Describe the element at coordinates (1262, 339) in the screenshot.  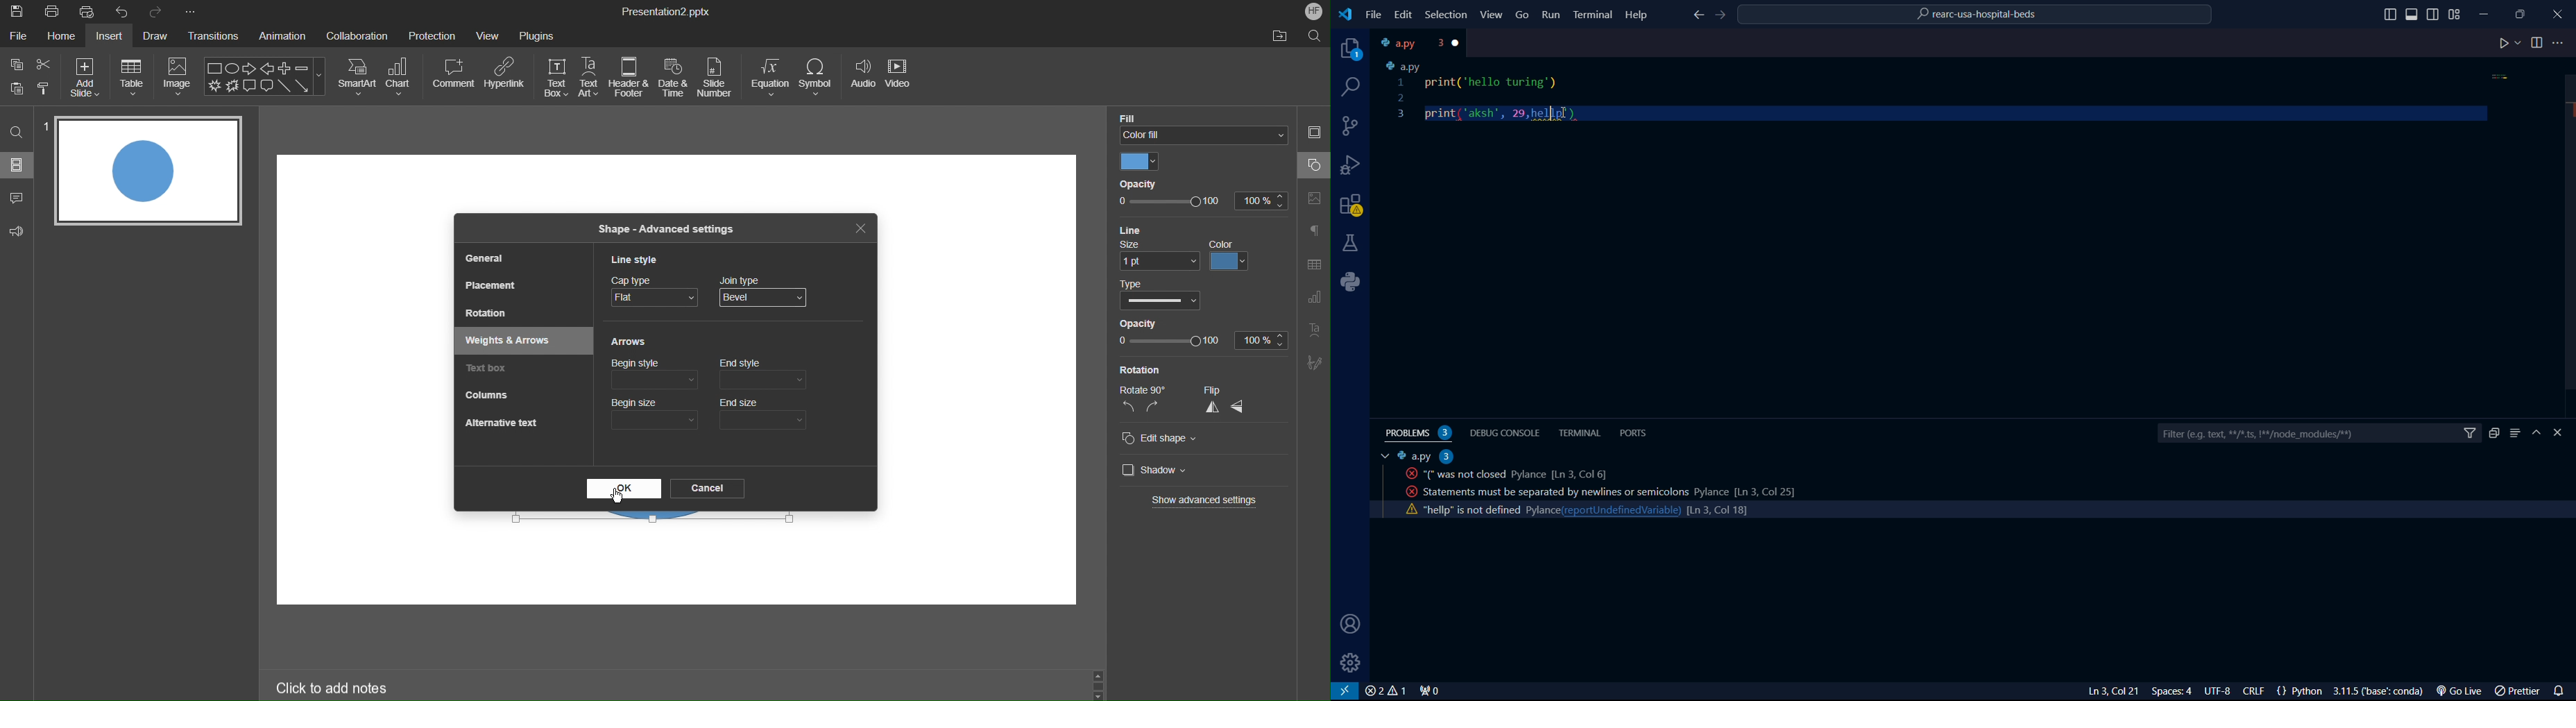
I see `100%` at that location.